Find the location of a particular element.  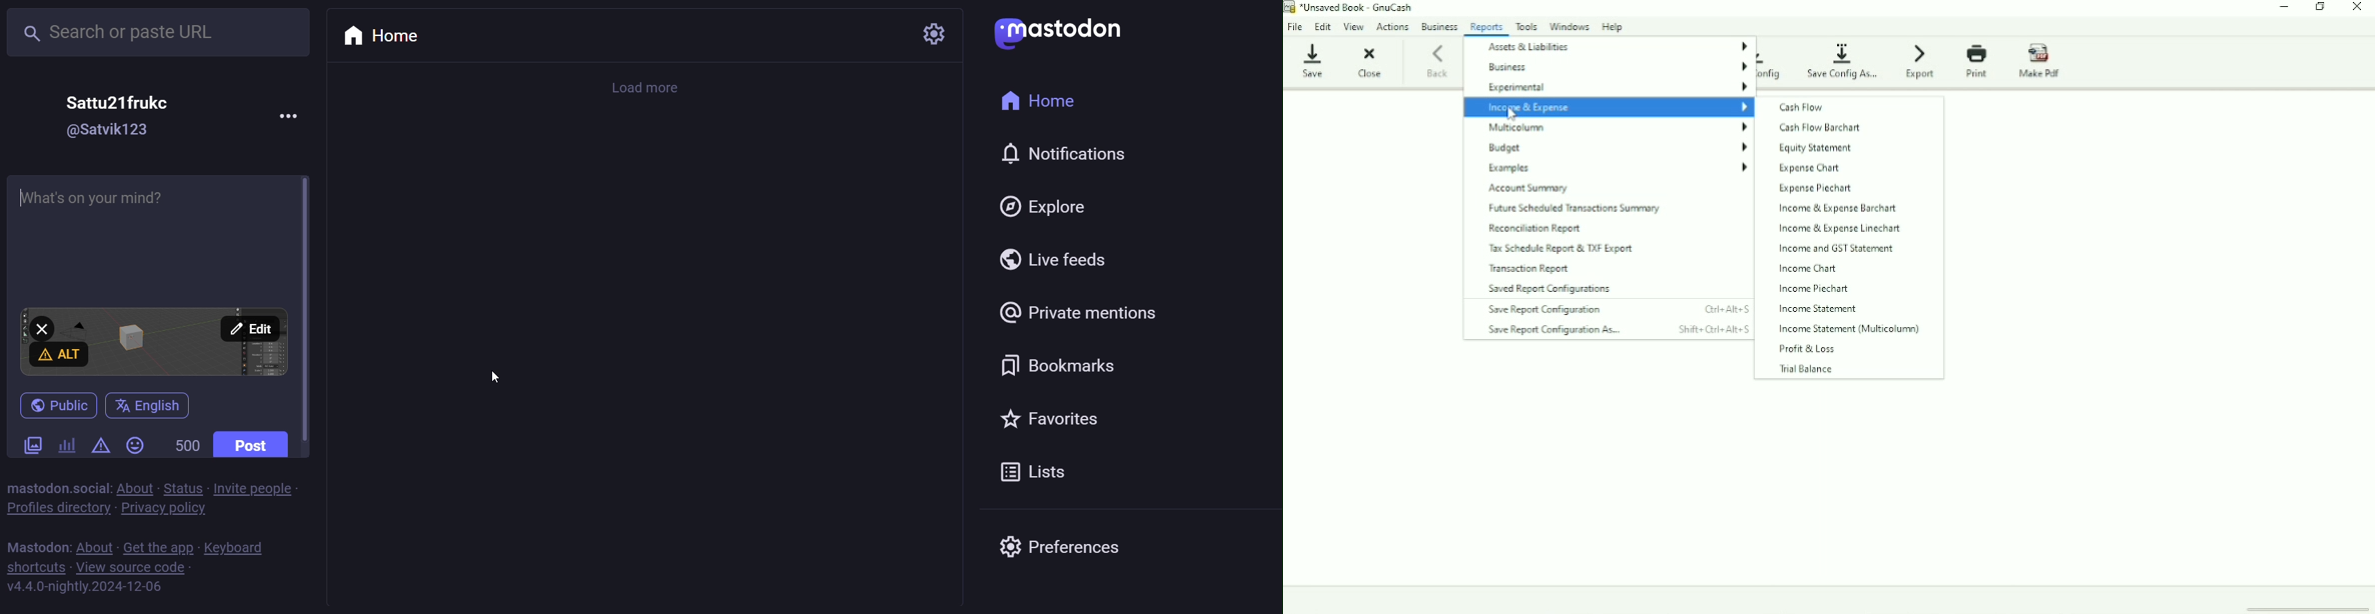

home is located at coordinates (393, 35).